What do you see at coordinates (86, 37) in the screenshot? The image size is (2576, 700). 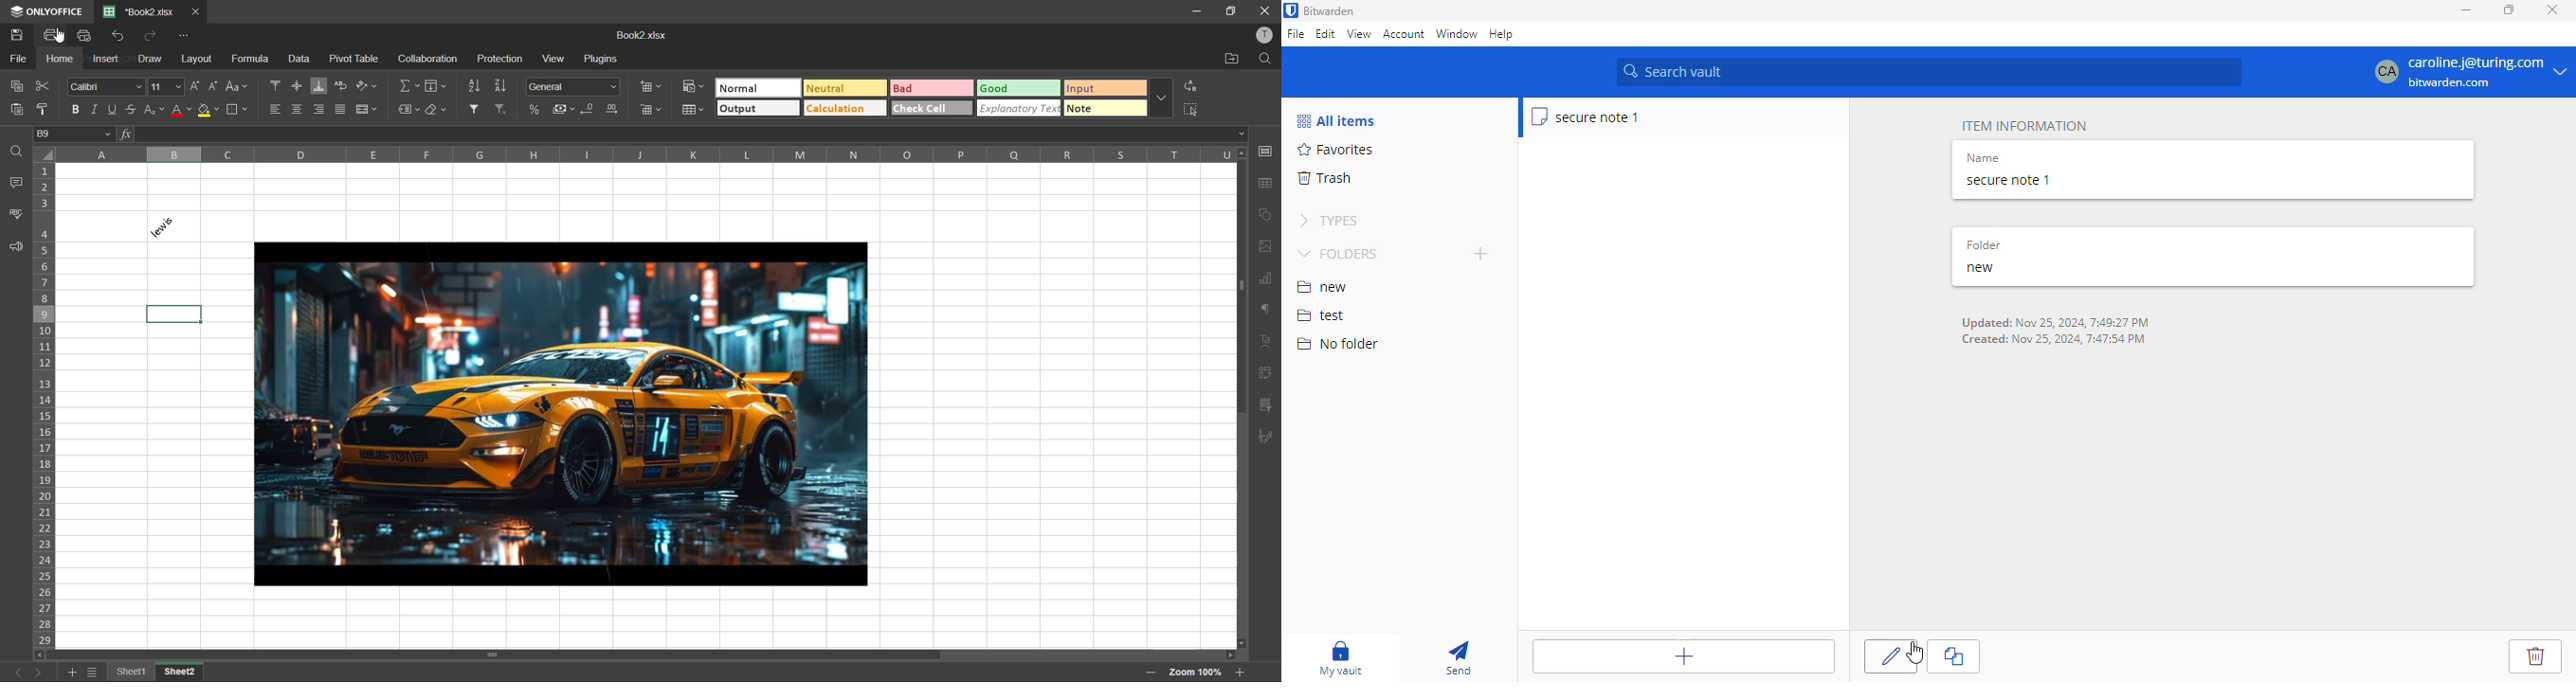 I see `quick print` at bounding box center [86, 37].